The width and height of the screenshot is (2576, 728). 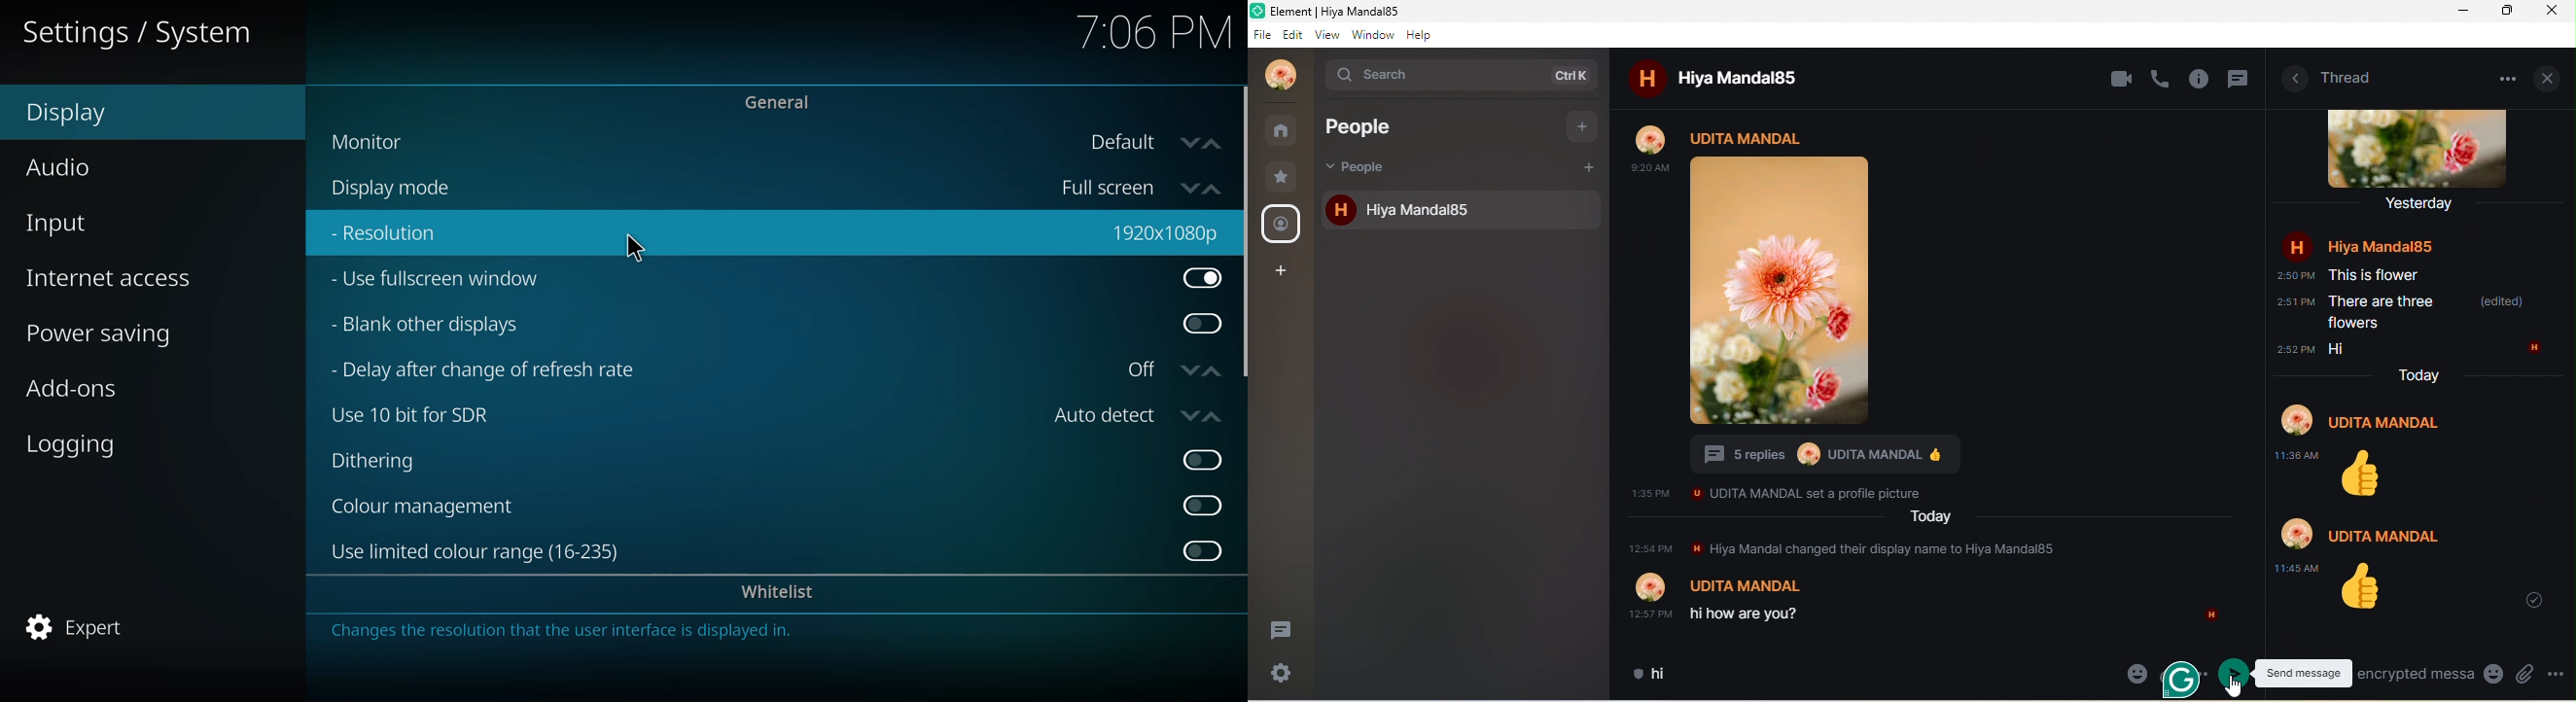 I want to click on view, so click(x=1327, y=34).